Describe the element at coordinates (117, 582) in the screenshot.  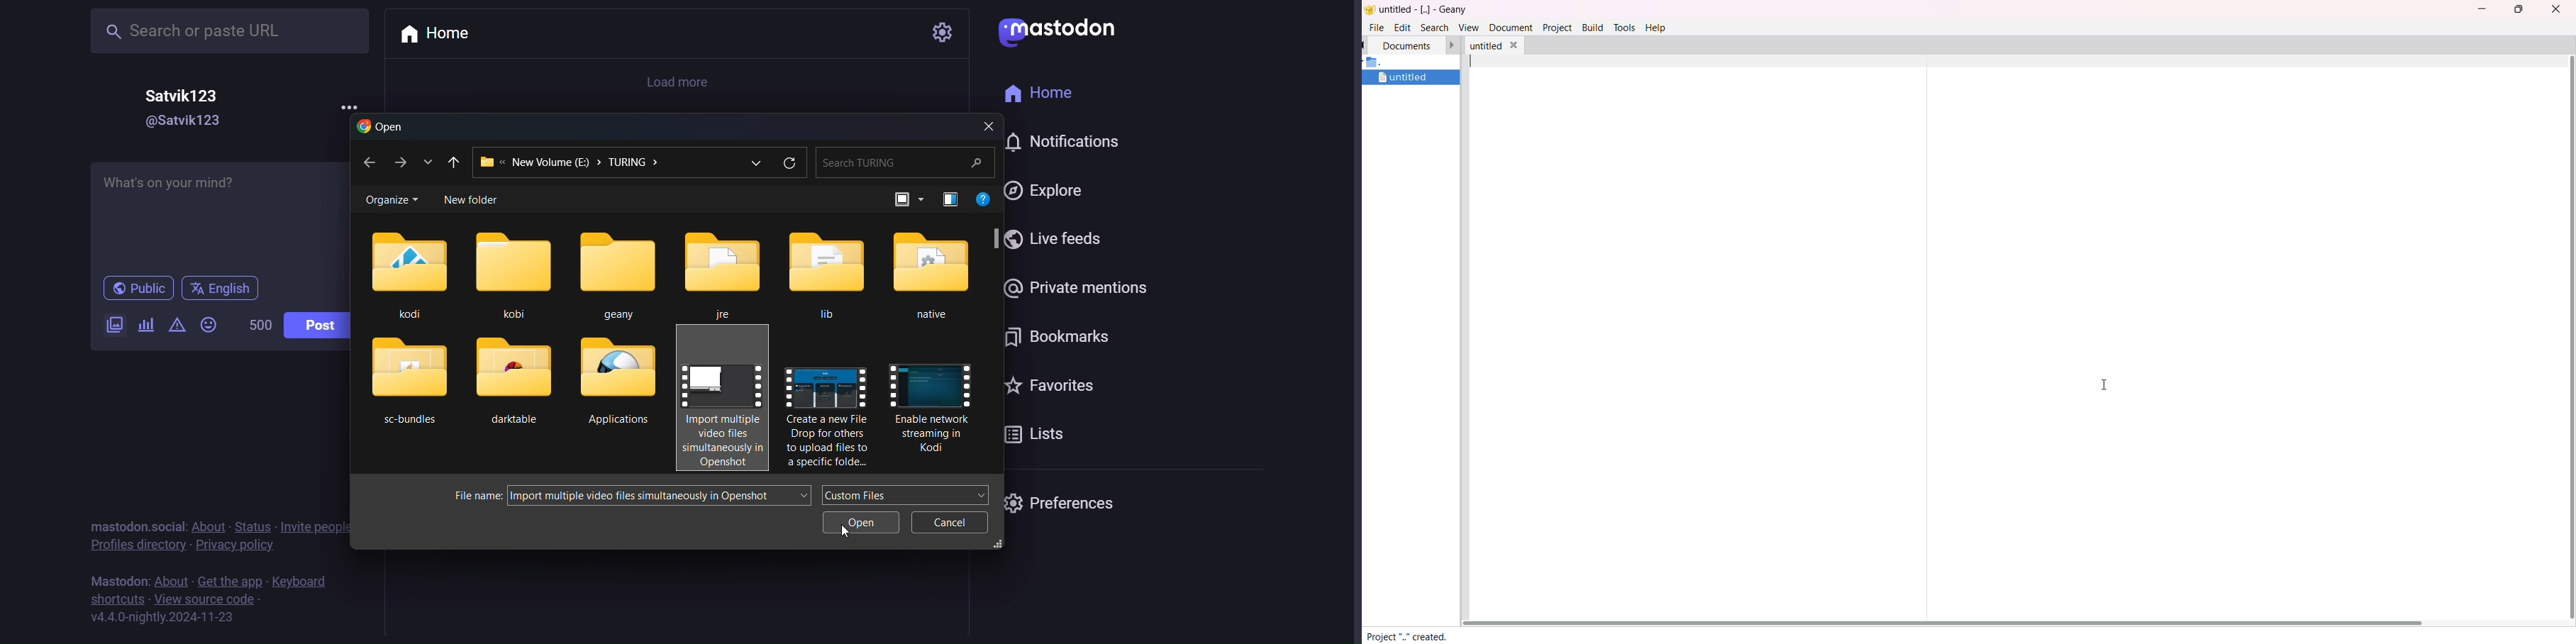
I see `mastodon` at that location.